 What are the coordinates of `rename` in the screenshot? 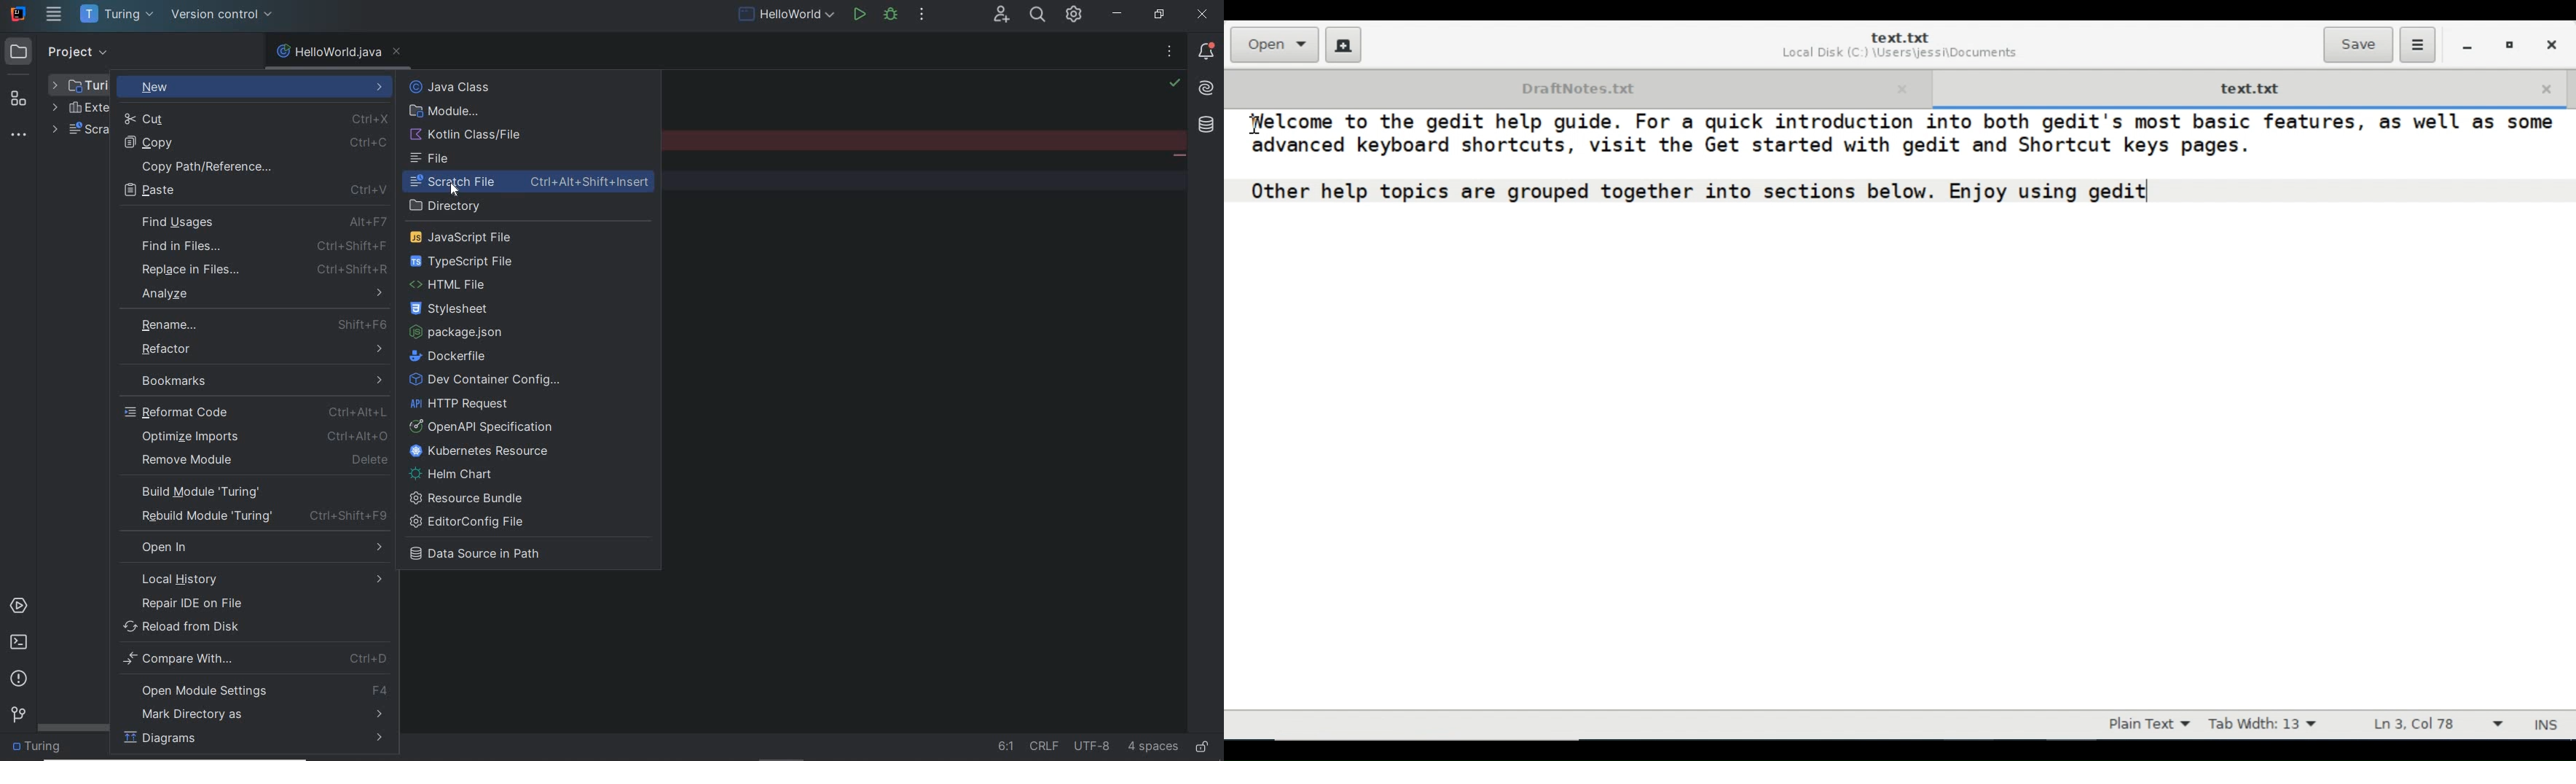 It's located at (260, 324).